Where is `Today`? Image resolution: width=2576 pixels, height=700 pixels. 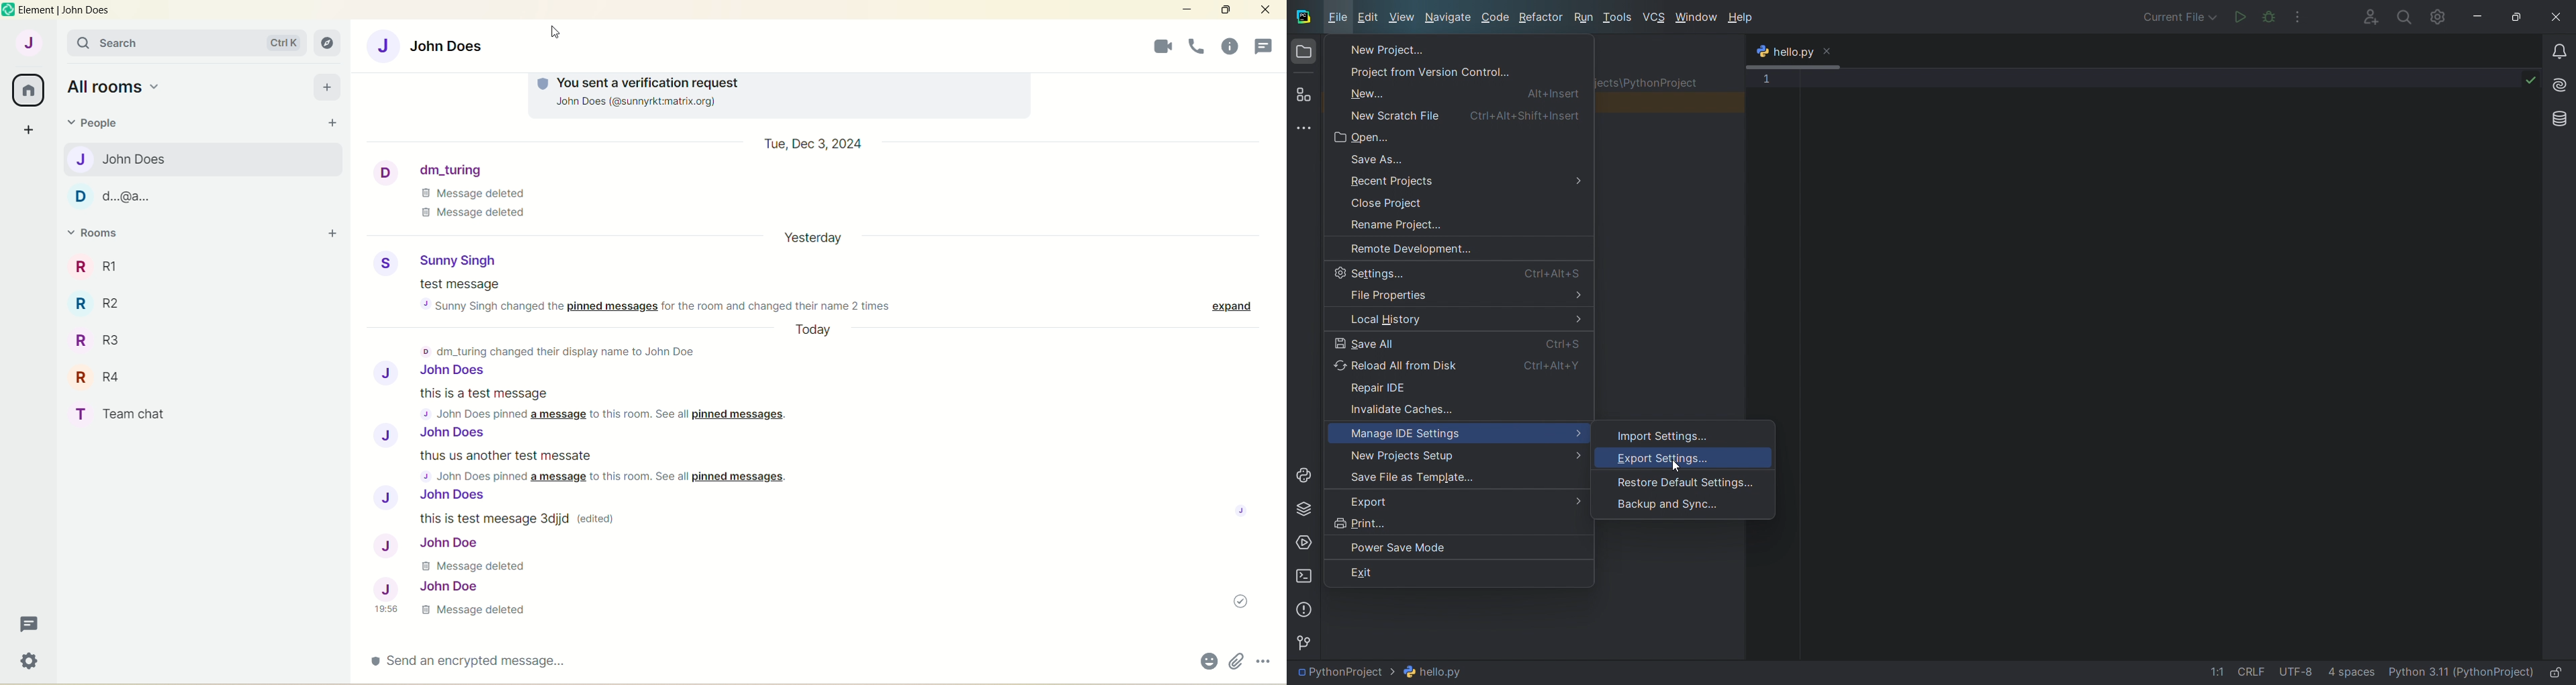 Today is located at coordinates (820, 331).